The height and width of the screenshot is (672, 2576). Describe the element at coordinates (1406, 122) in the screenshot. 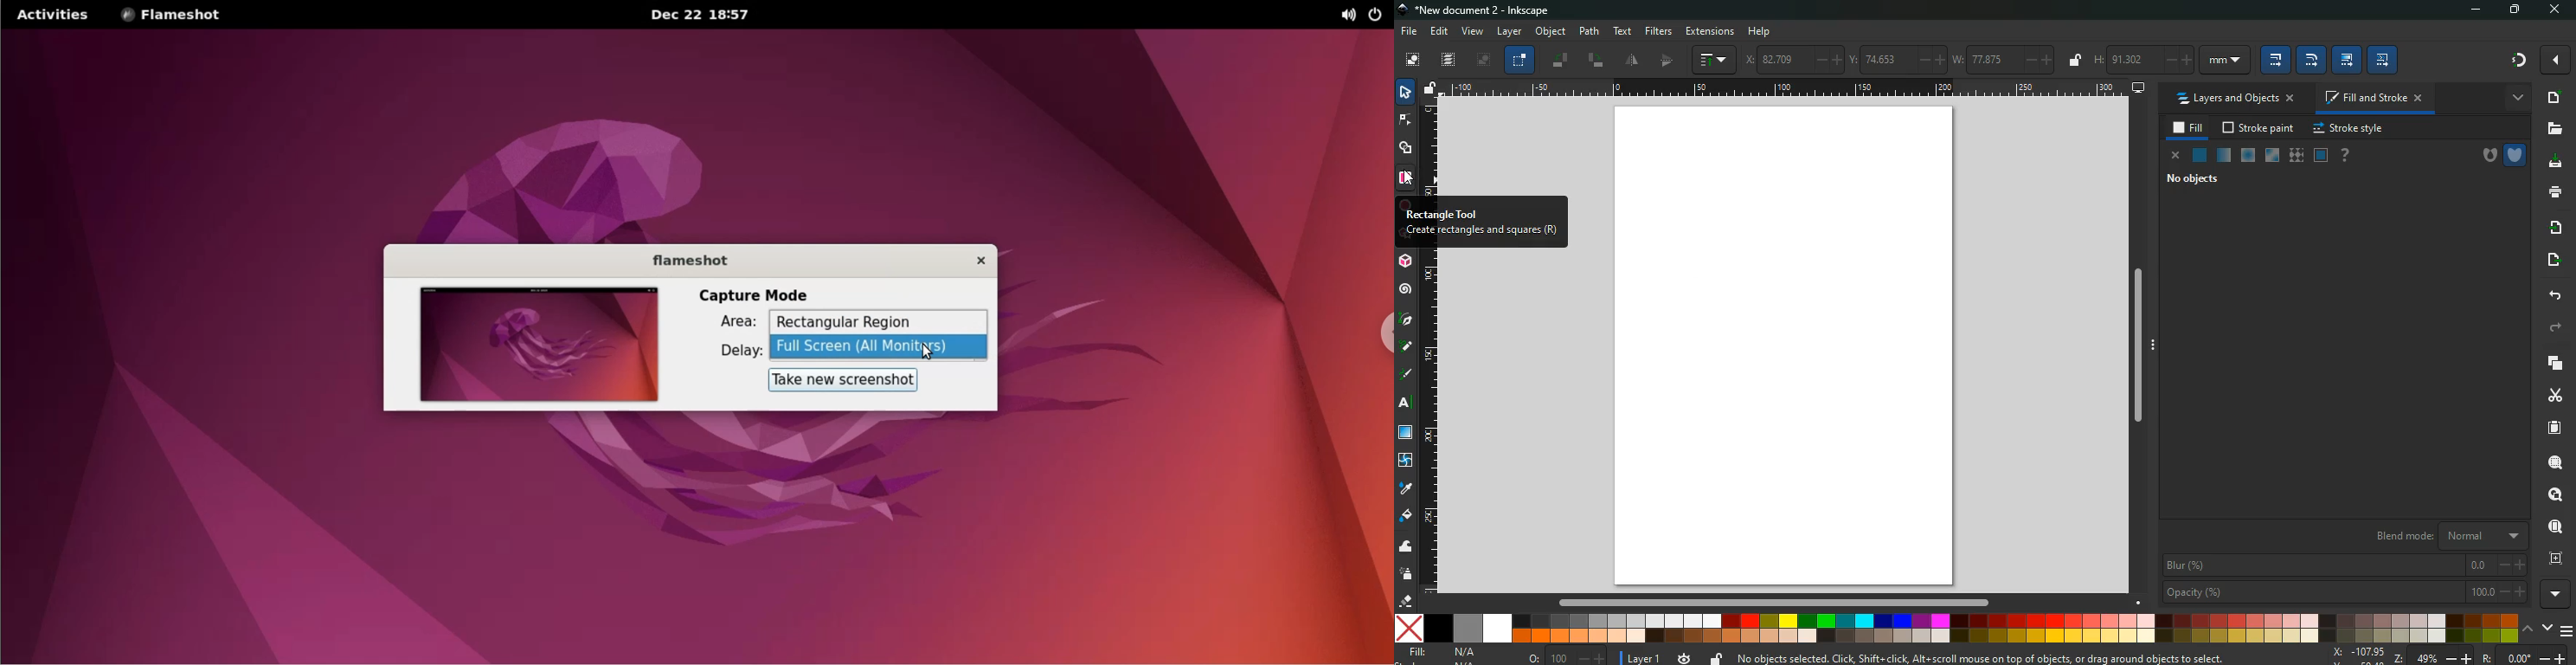

I see `edge` at that location.